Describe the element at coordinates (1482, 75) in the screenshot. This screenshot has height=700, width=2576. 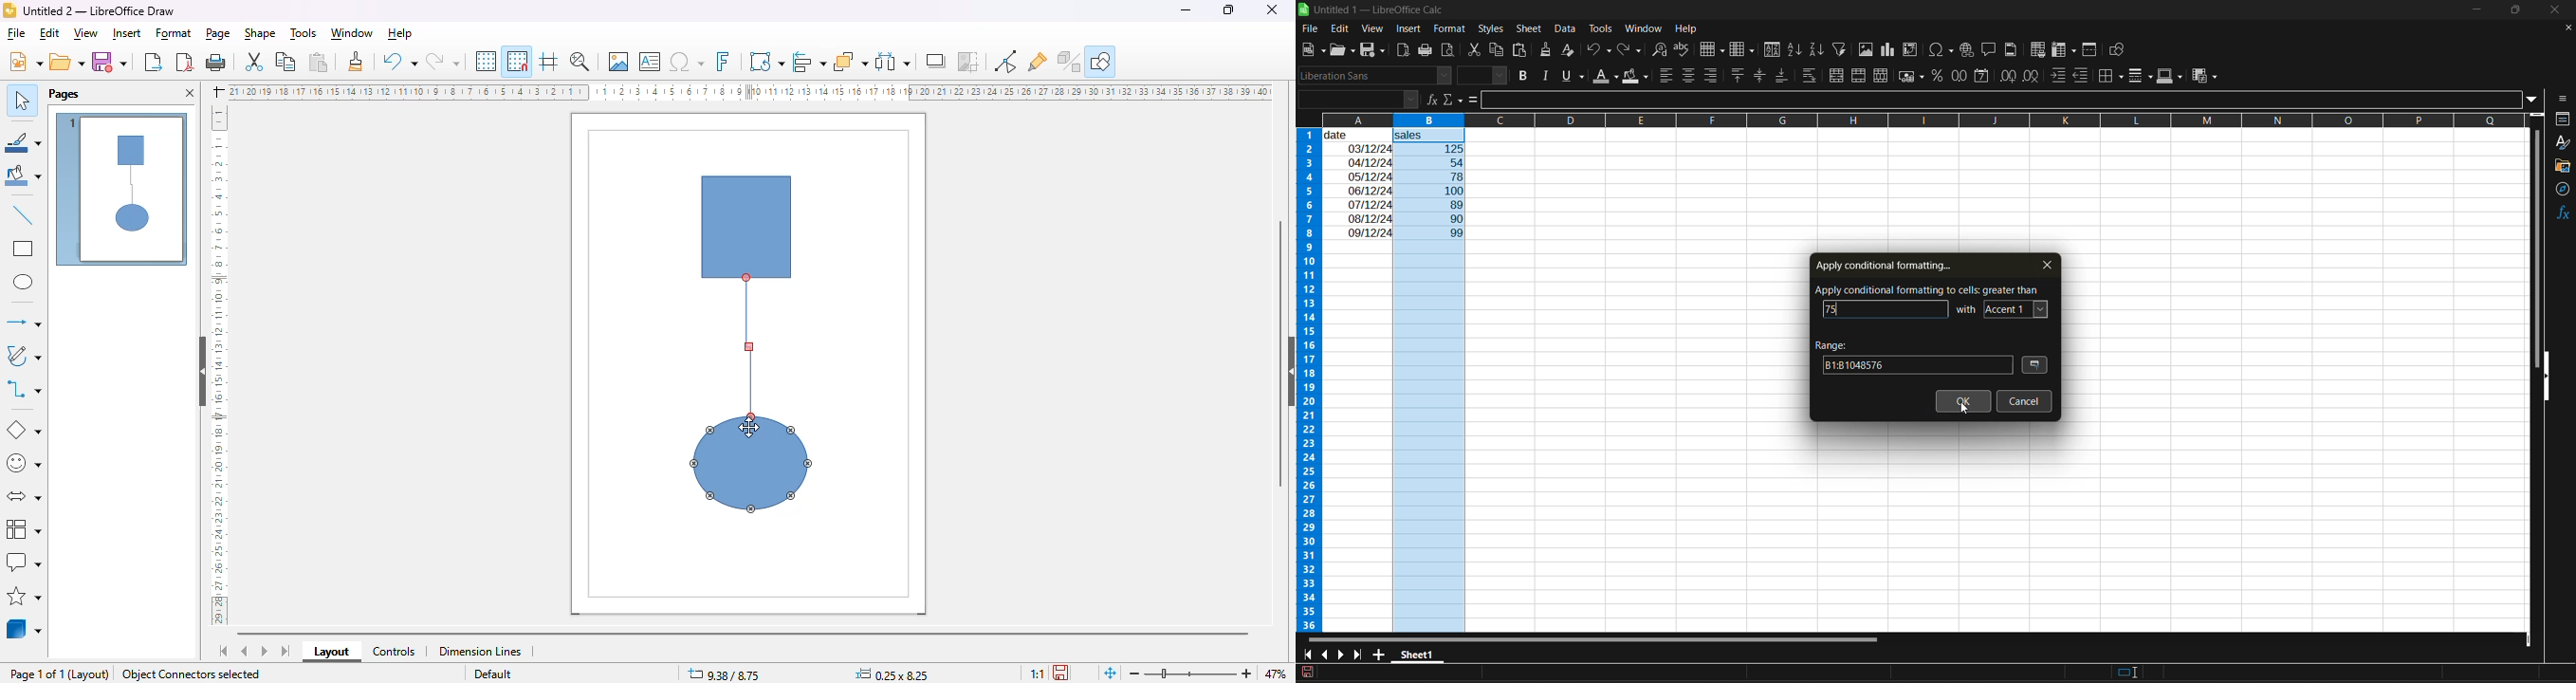
I see `font size` at that location.